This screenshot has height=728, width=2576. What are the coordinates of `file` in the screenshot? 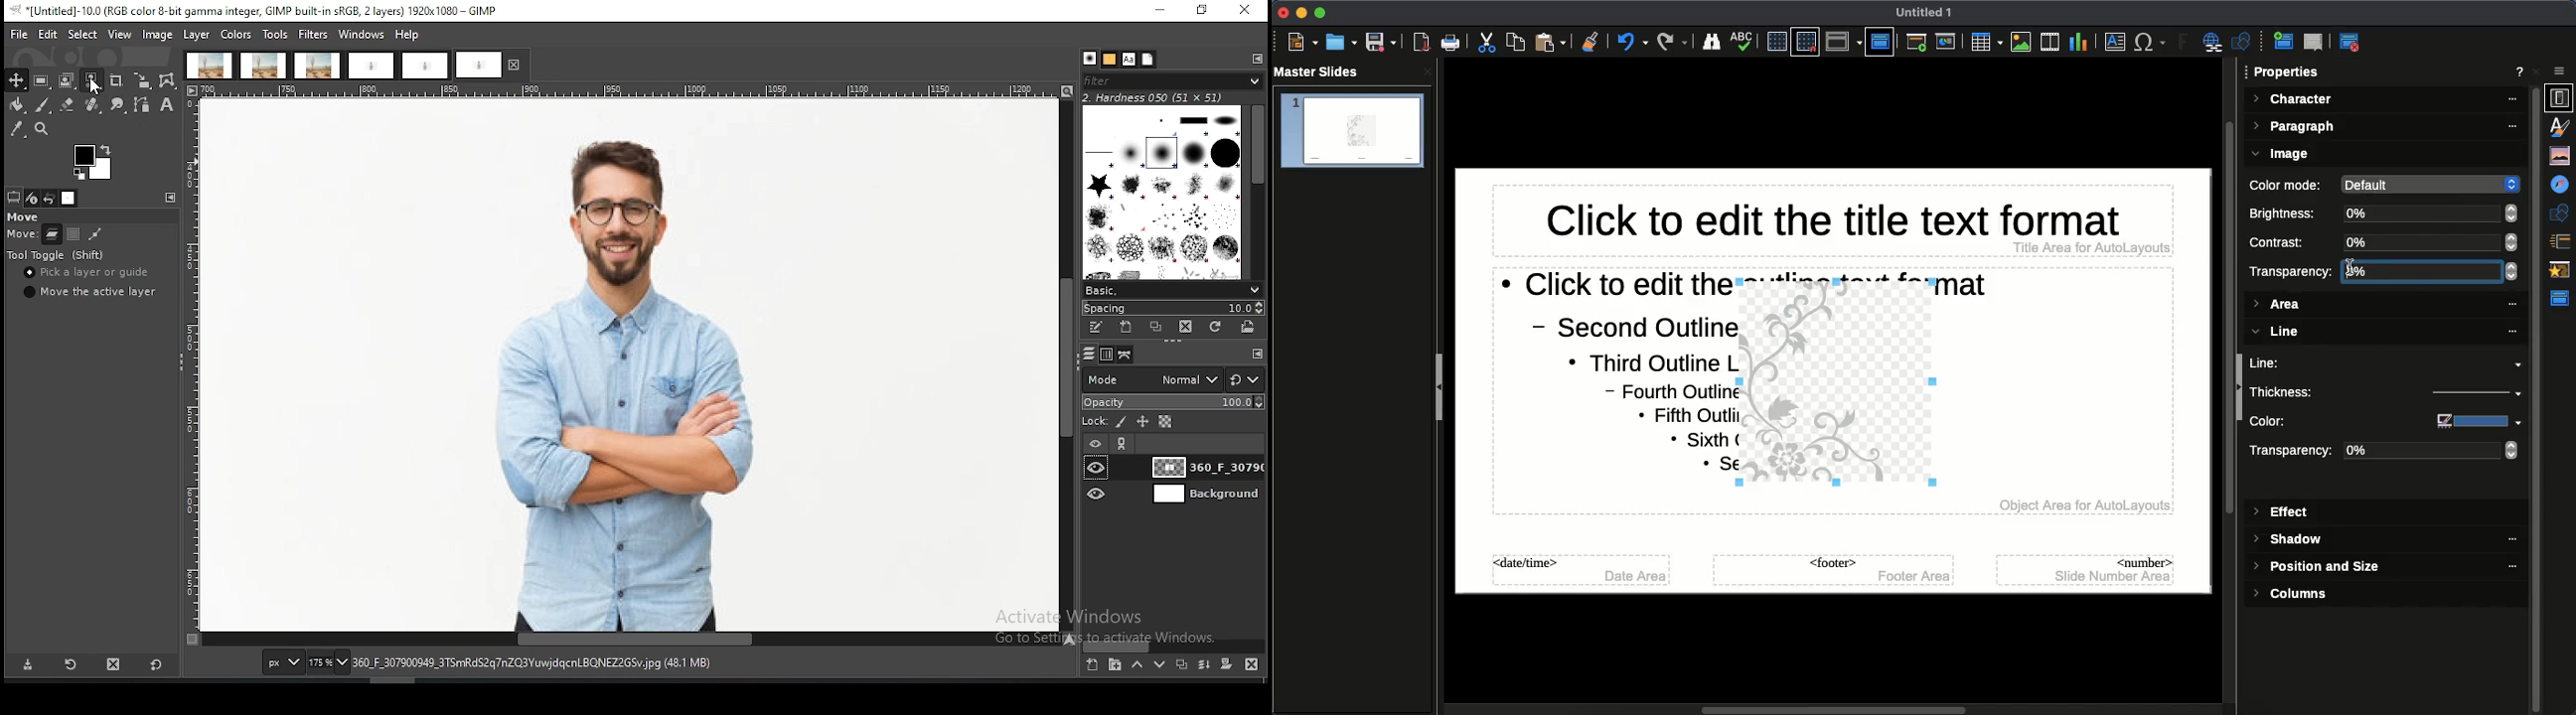 It's located at (20, 35).